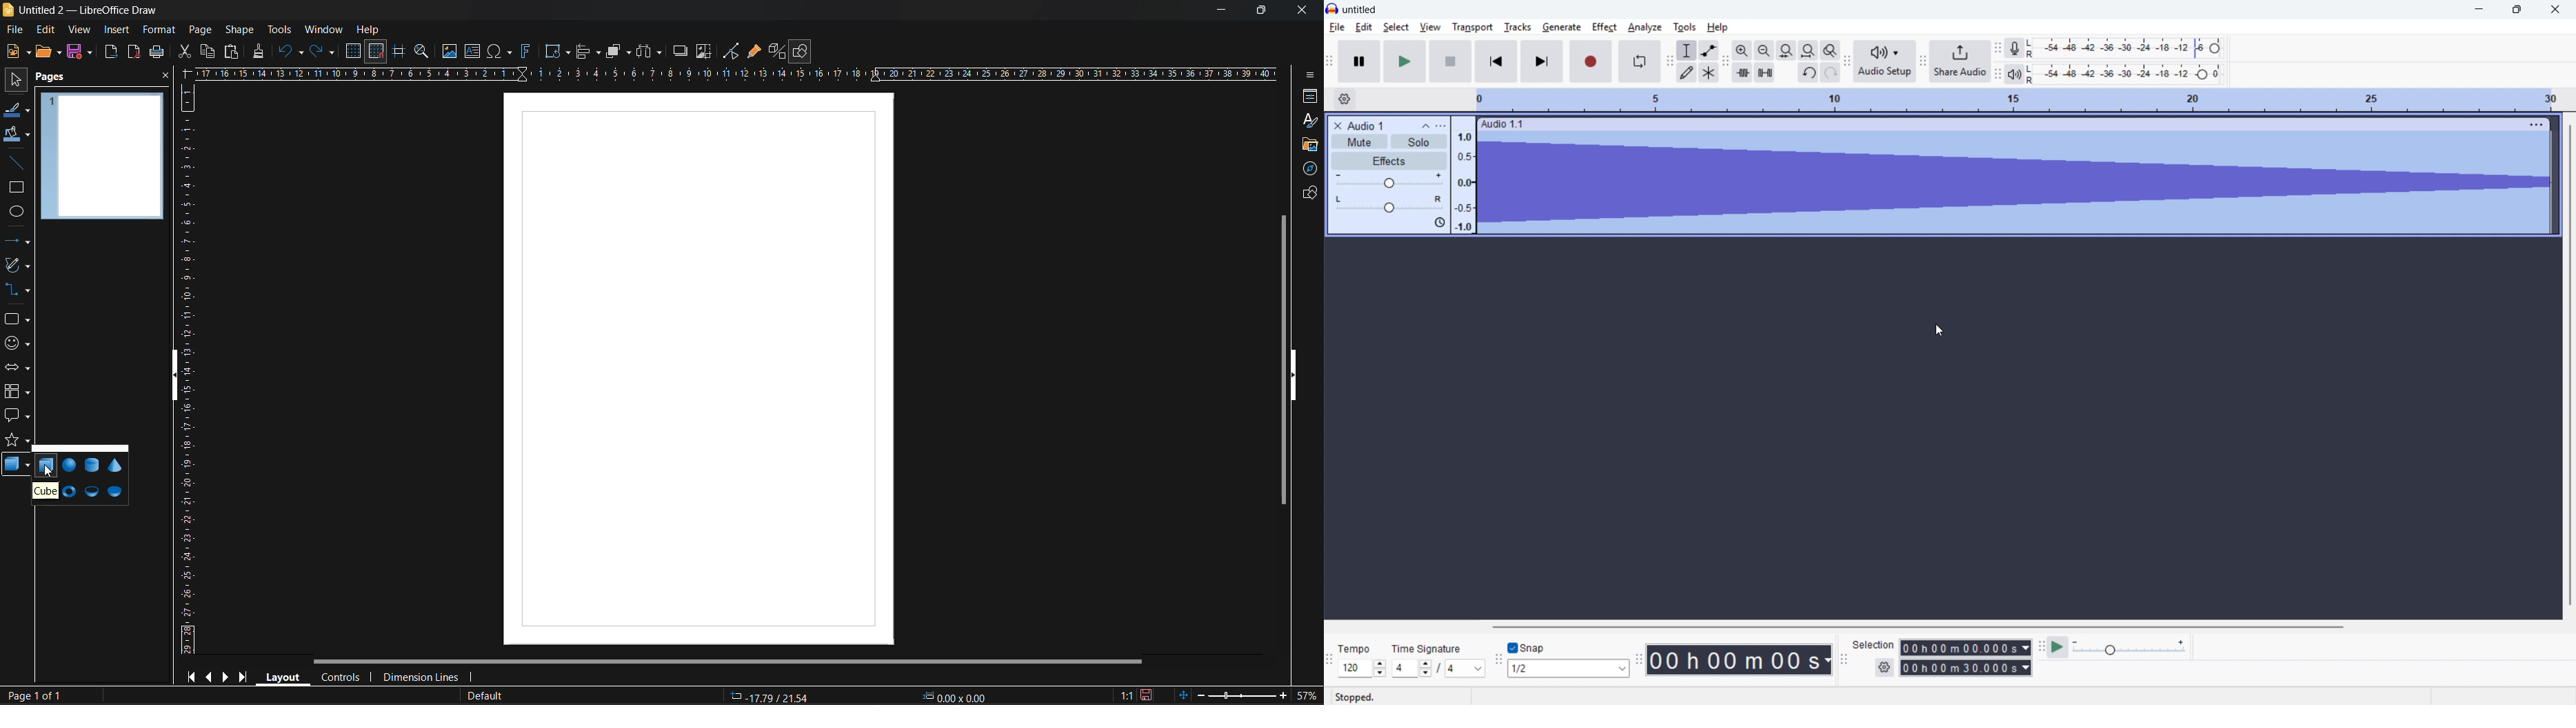 The height and width of the screenshot is (728, 2576). Describe the element at coordinates (211, 676) in the screenshot. I see `previous` at that location.